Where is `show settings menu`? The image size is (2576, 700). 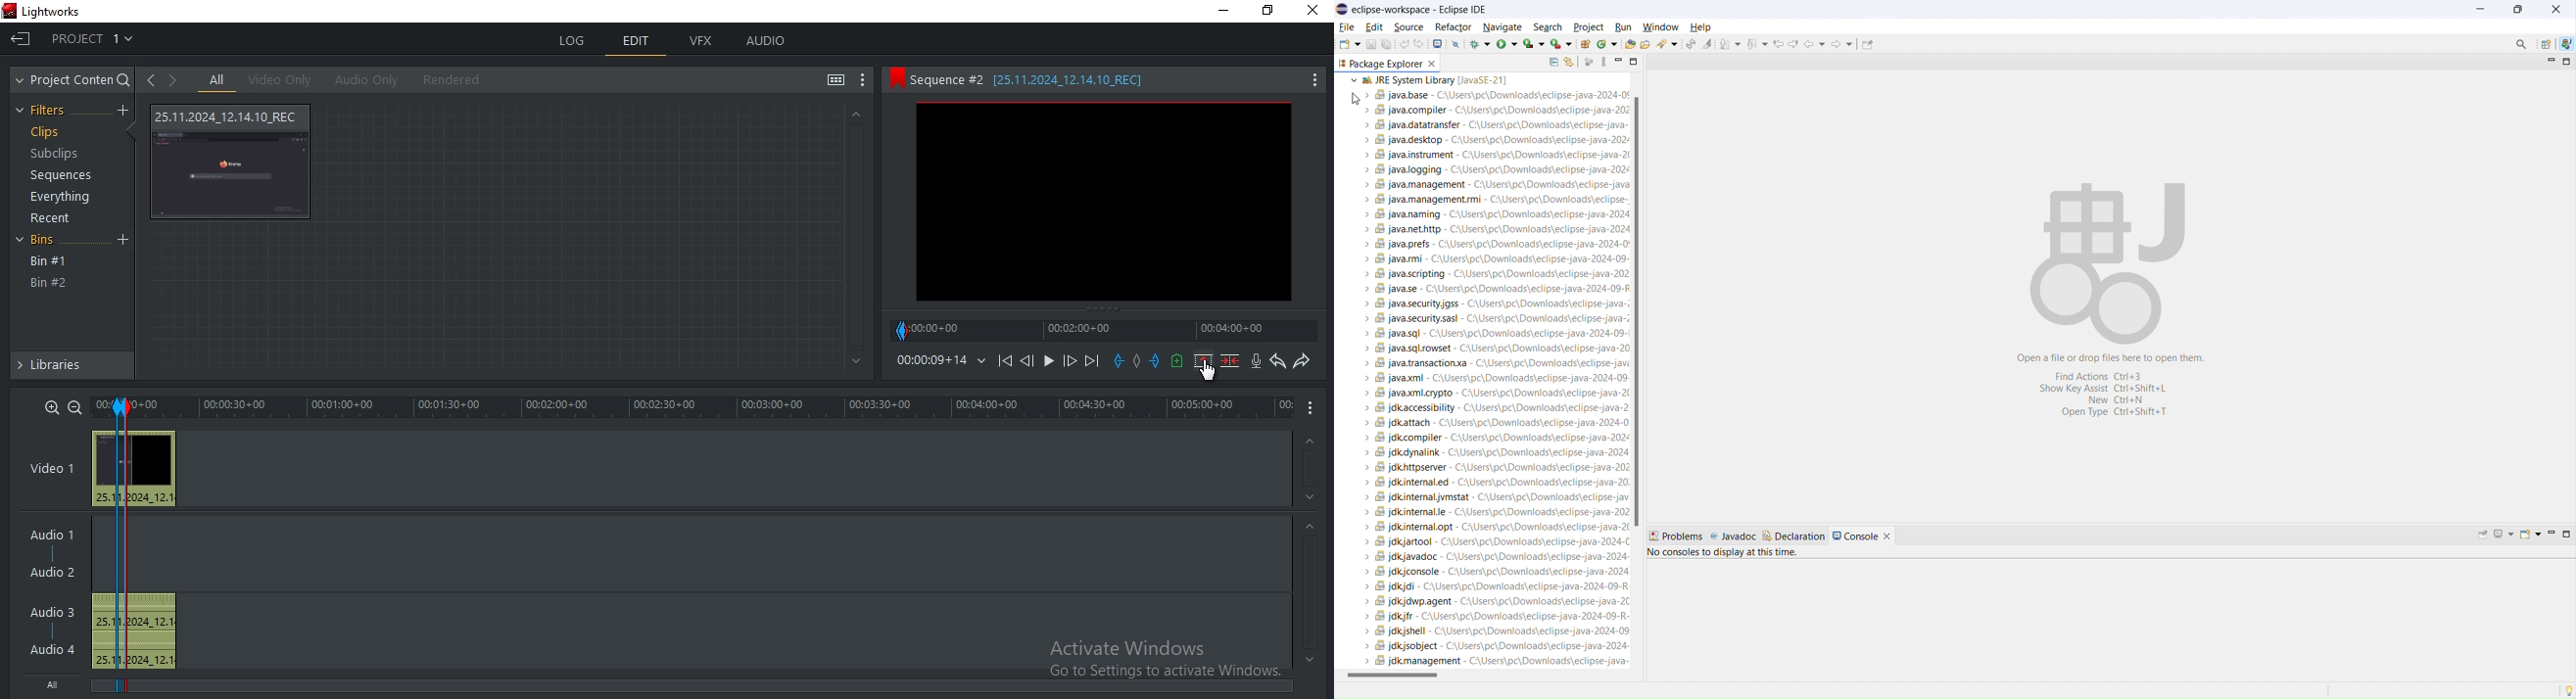
show settings menu is located at coordinates (864, 82).